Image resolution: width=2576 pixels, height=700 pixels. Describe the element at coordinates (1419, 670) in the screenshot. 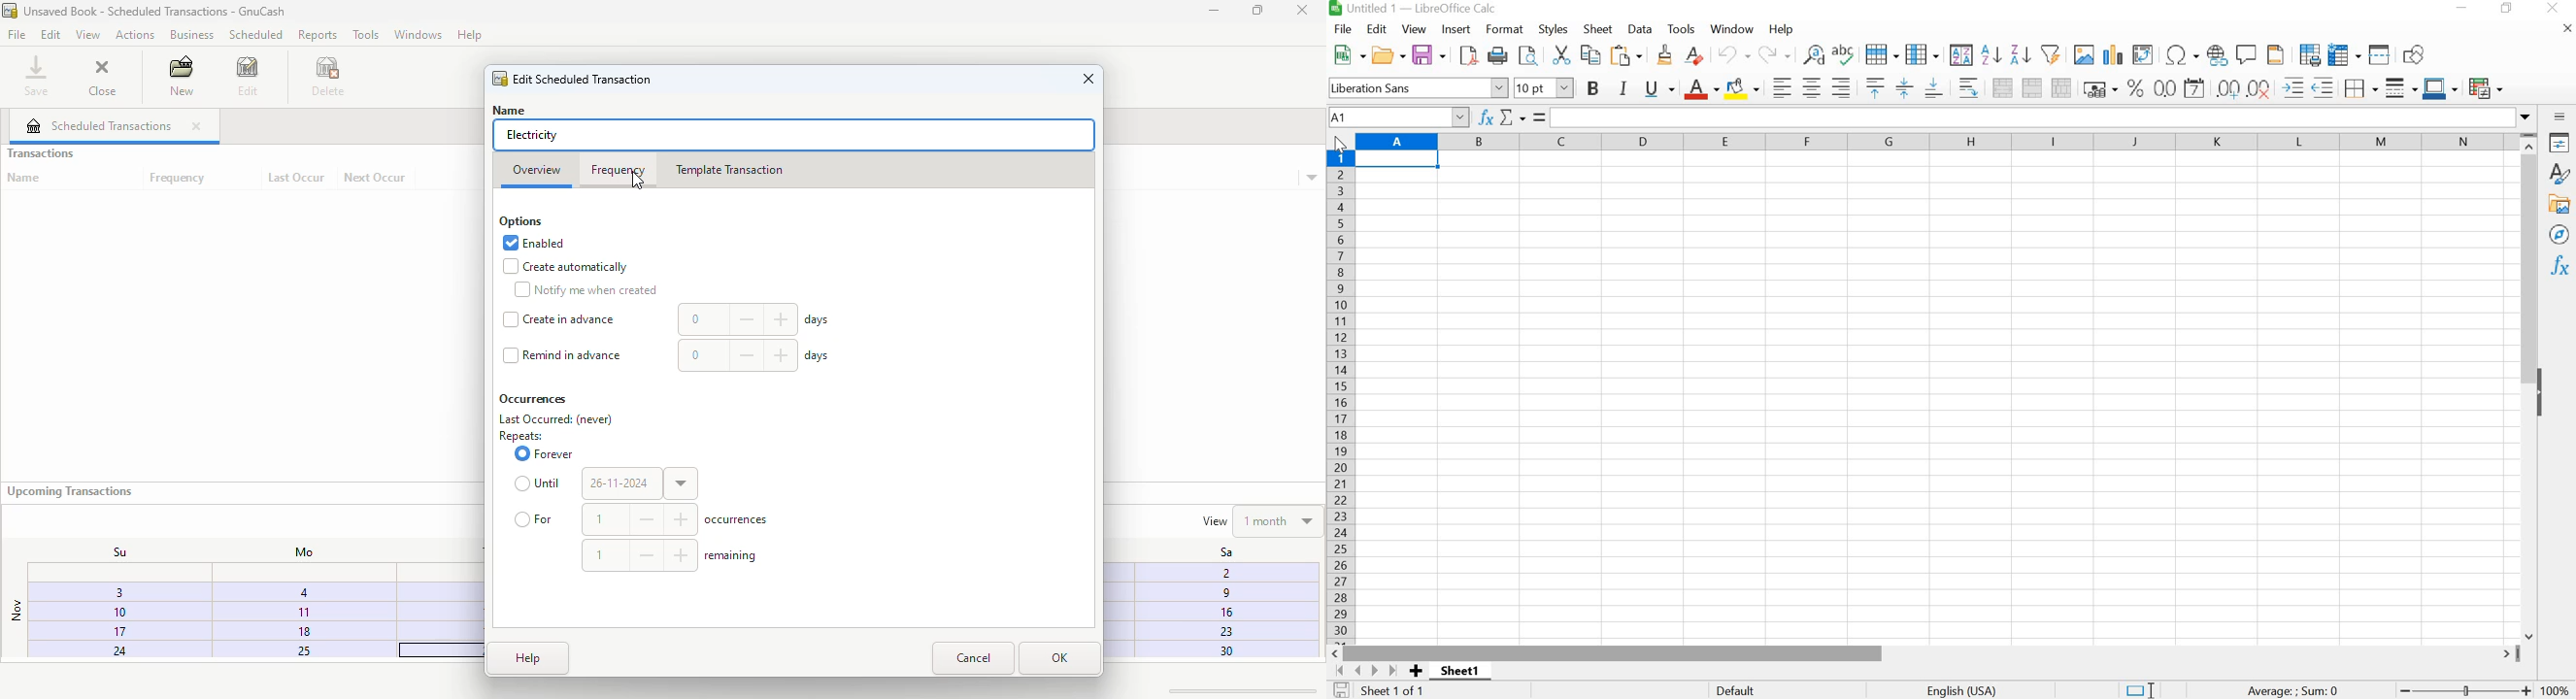

I see `Add sheet` at that location.